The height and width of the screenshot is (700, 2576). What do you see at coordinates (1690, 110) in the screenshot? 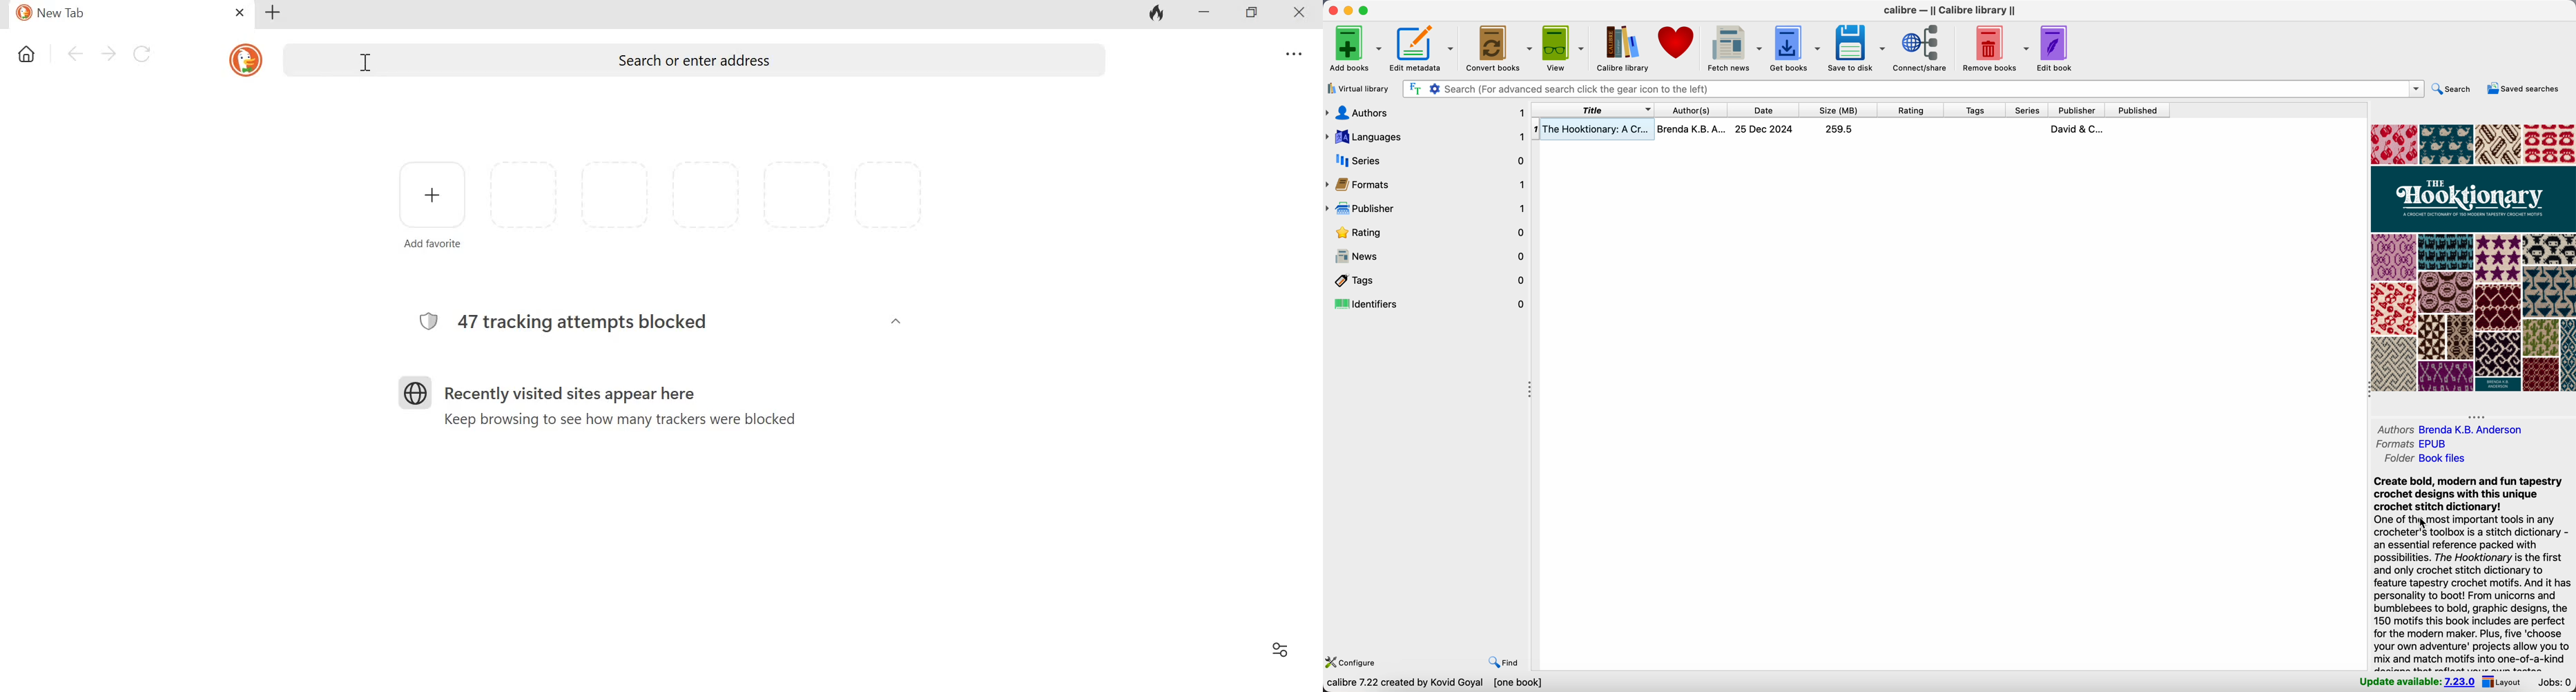
I see `author(s)` at bounding box center [1690, 110].